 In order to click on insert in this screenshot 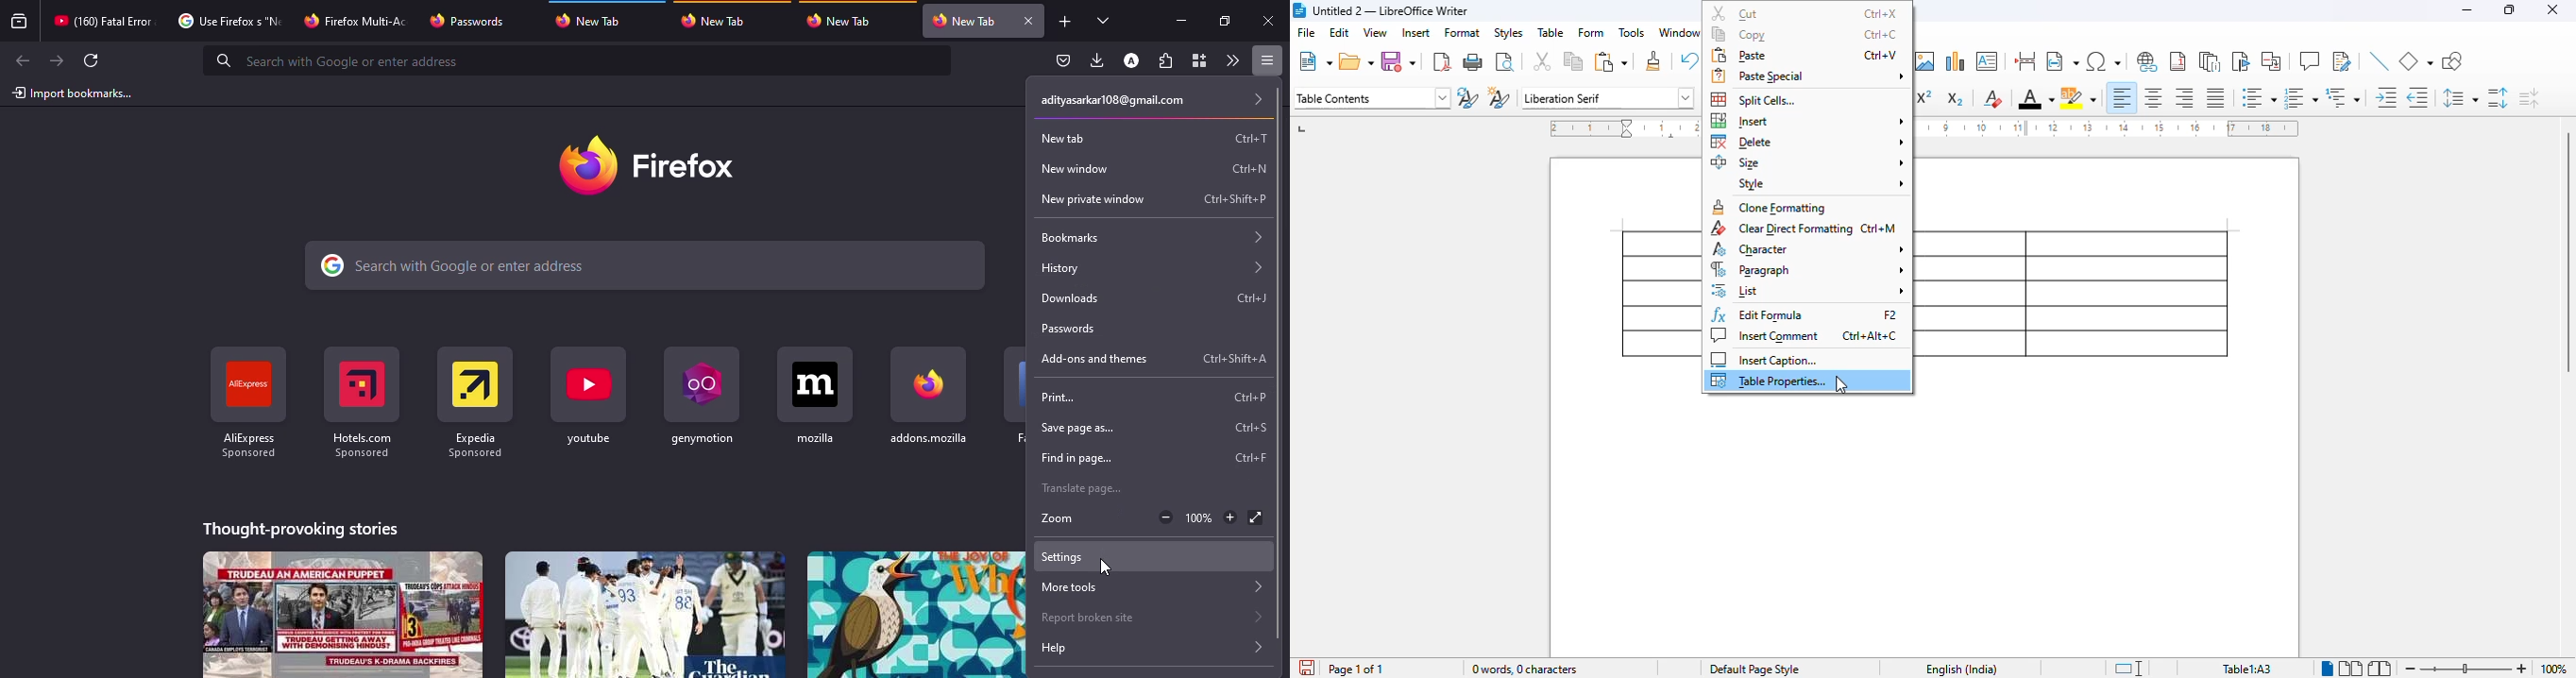, I will do `click(1417, 33)`.